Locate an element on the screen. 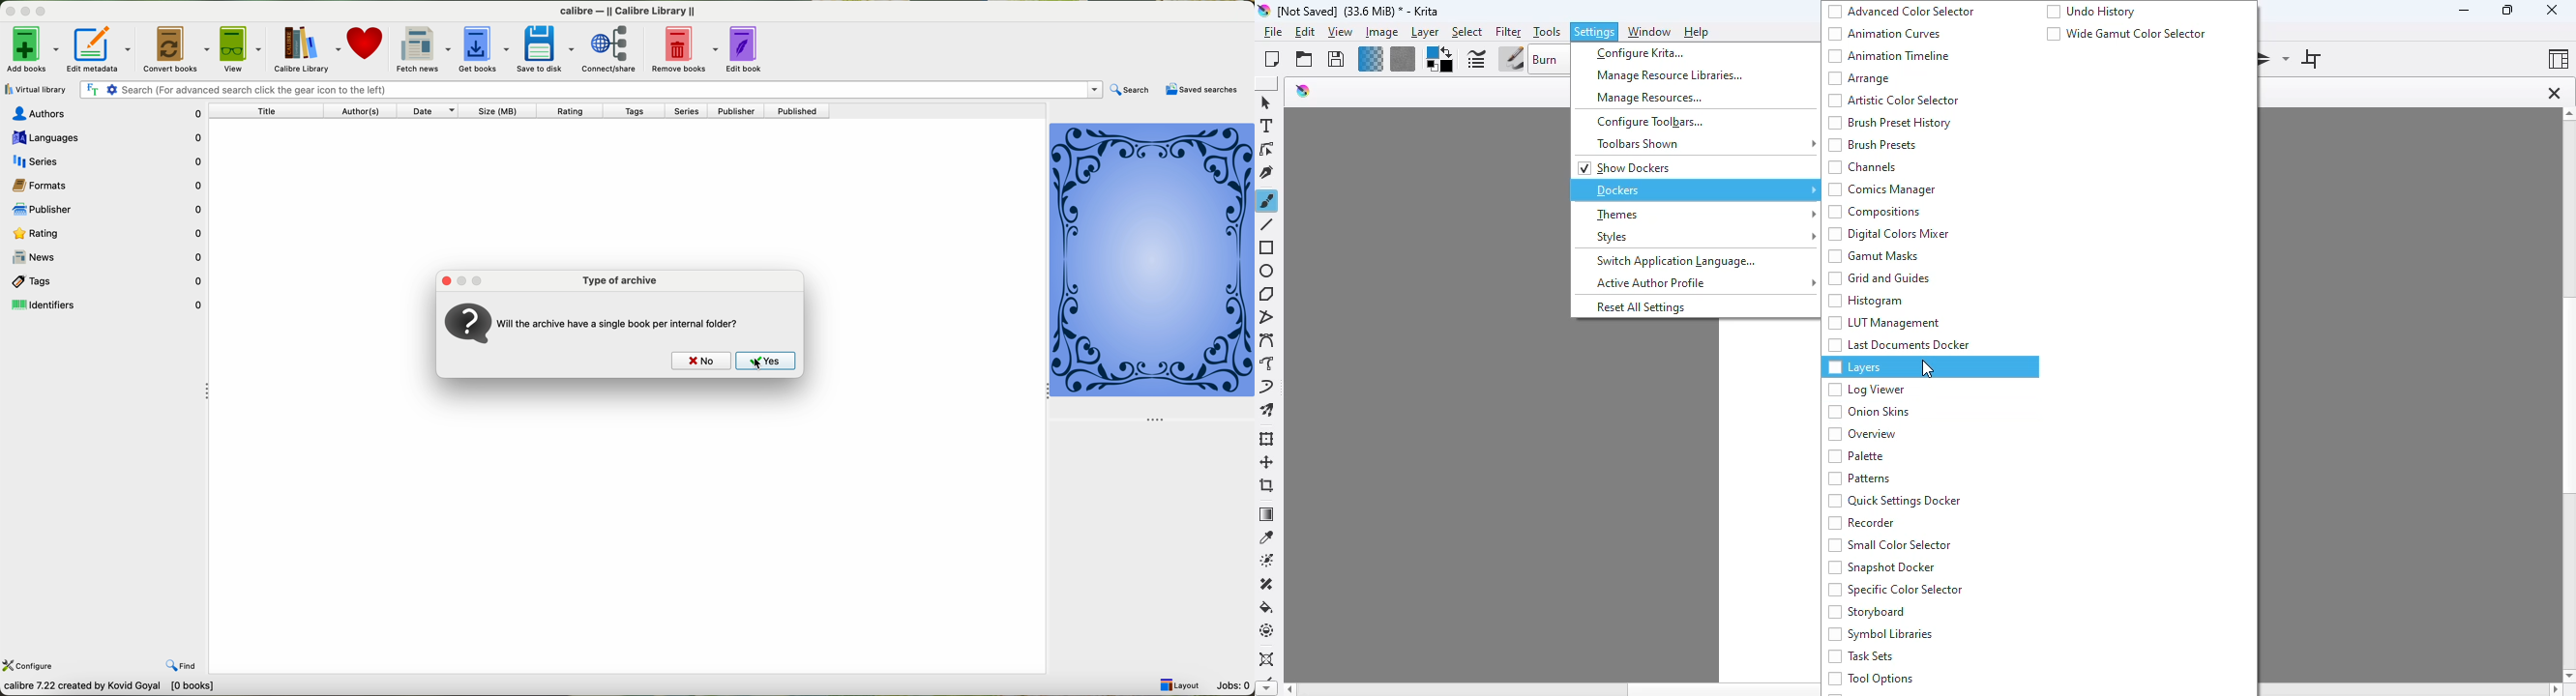 This screenshot has height=700, width=2576. specific color selector is located at coordinates (1895, 589).